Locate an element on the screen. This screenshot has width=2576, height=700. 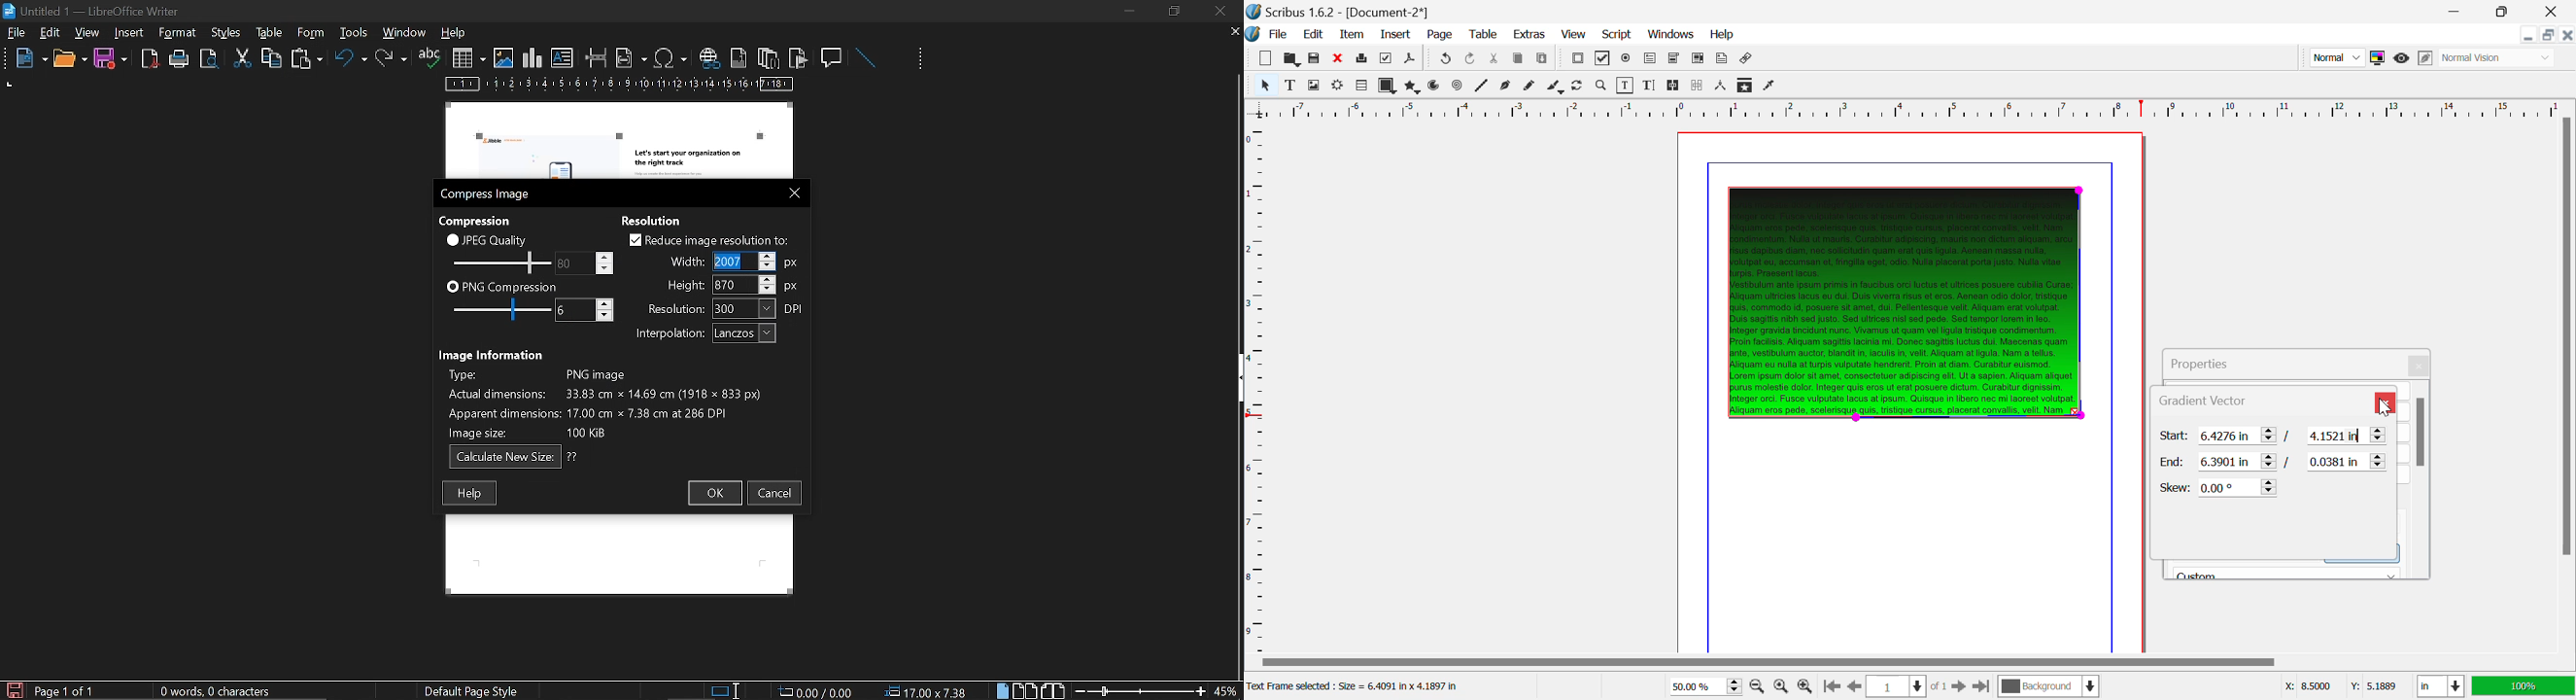
redo is located at coordinates (392, 58).